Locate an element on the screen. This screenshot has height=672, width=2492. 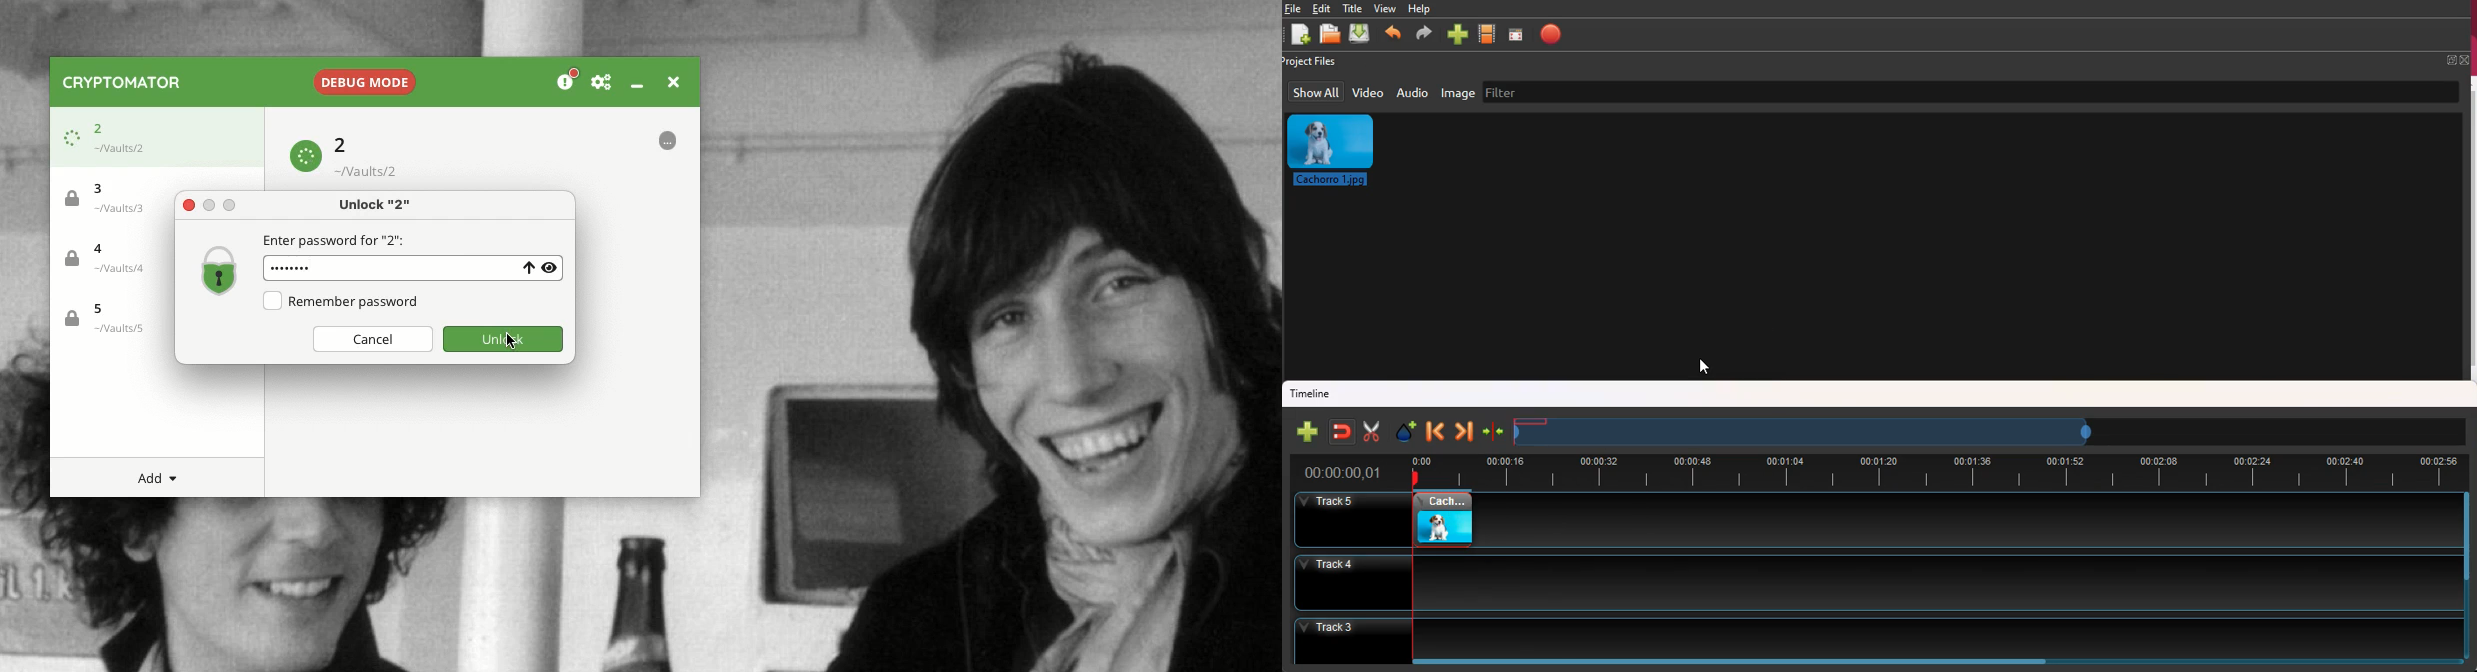
Cryptomator is located at coordinates (123, 82).